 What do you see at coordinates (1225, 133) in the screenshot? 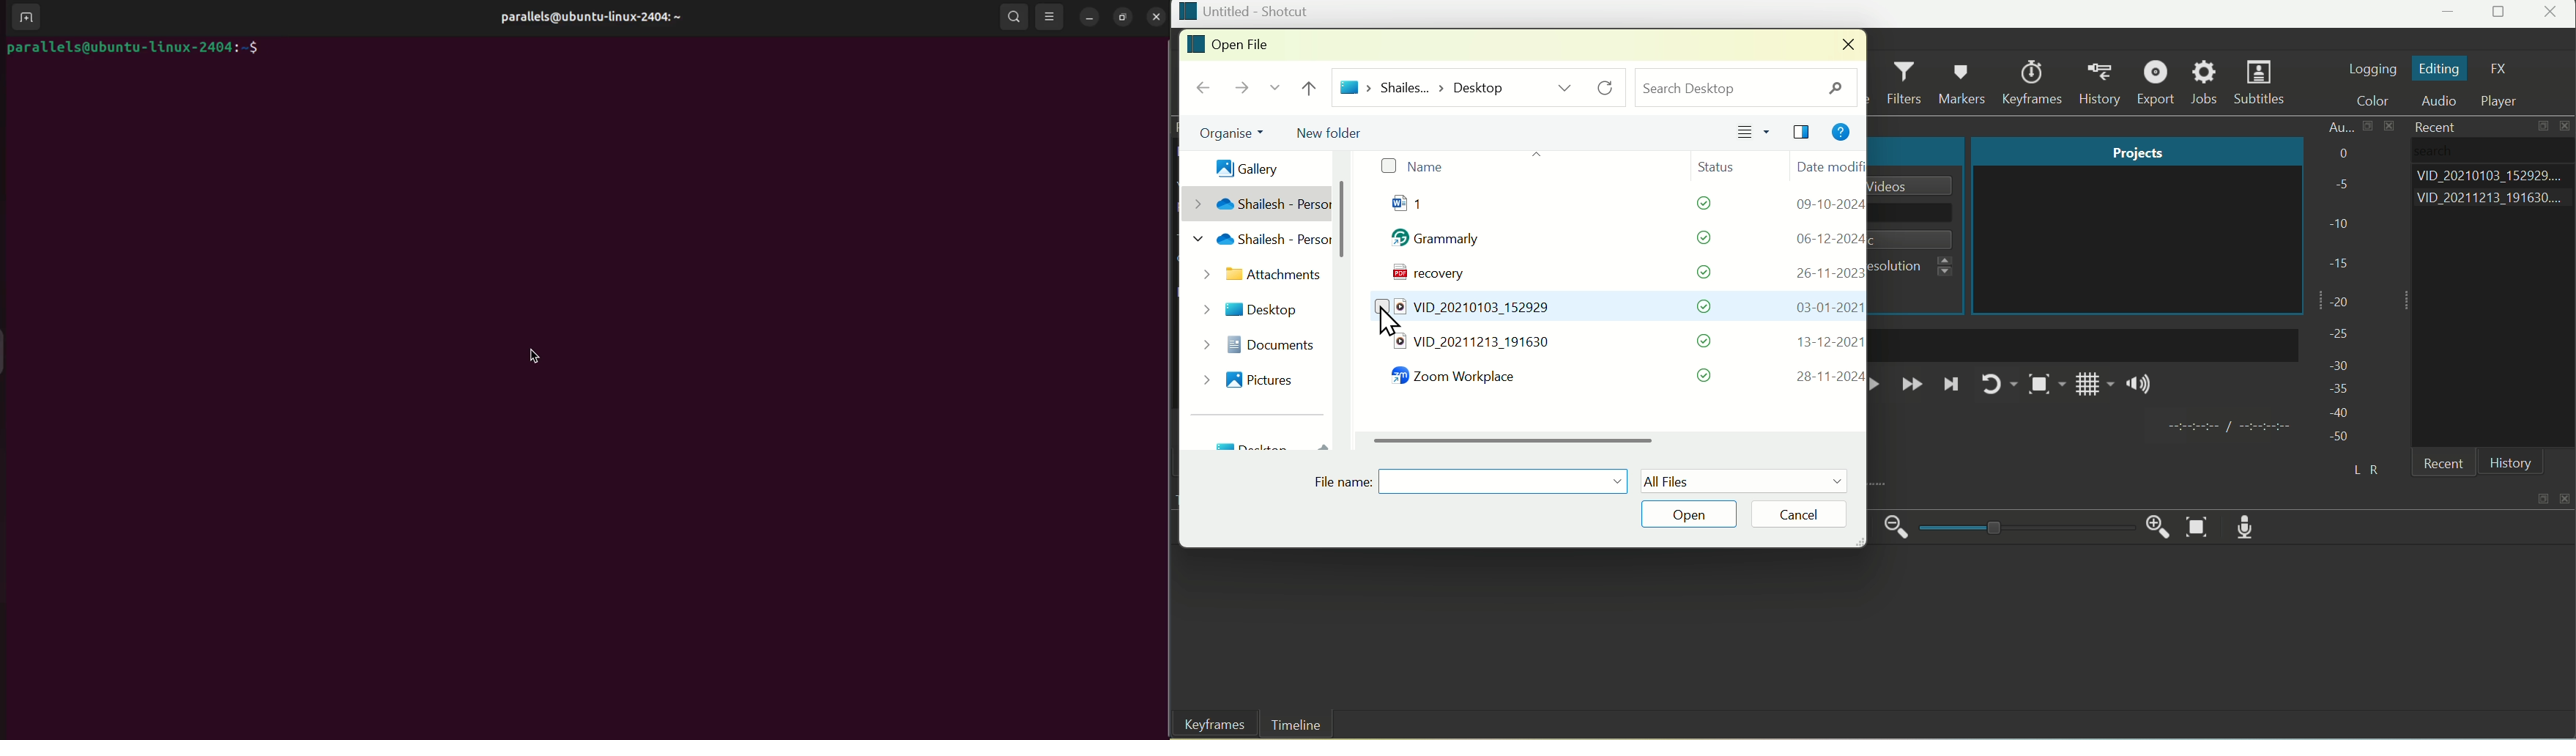
I see `Organise` at bounding box center [1225, 133].